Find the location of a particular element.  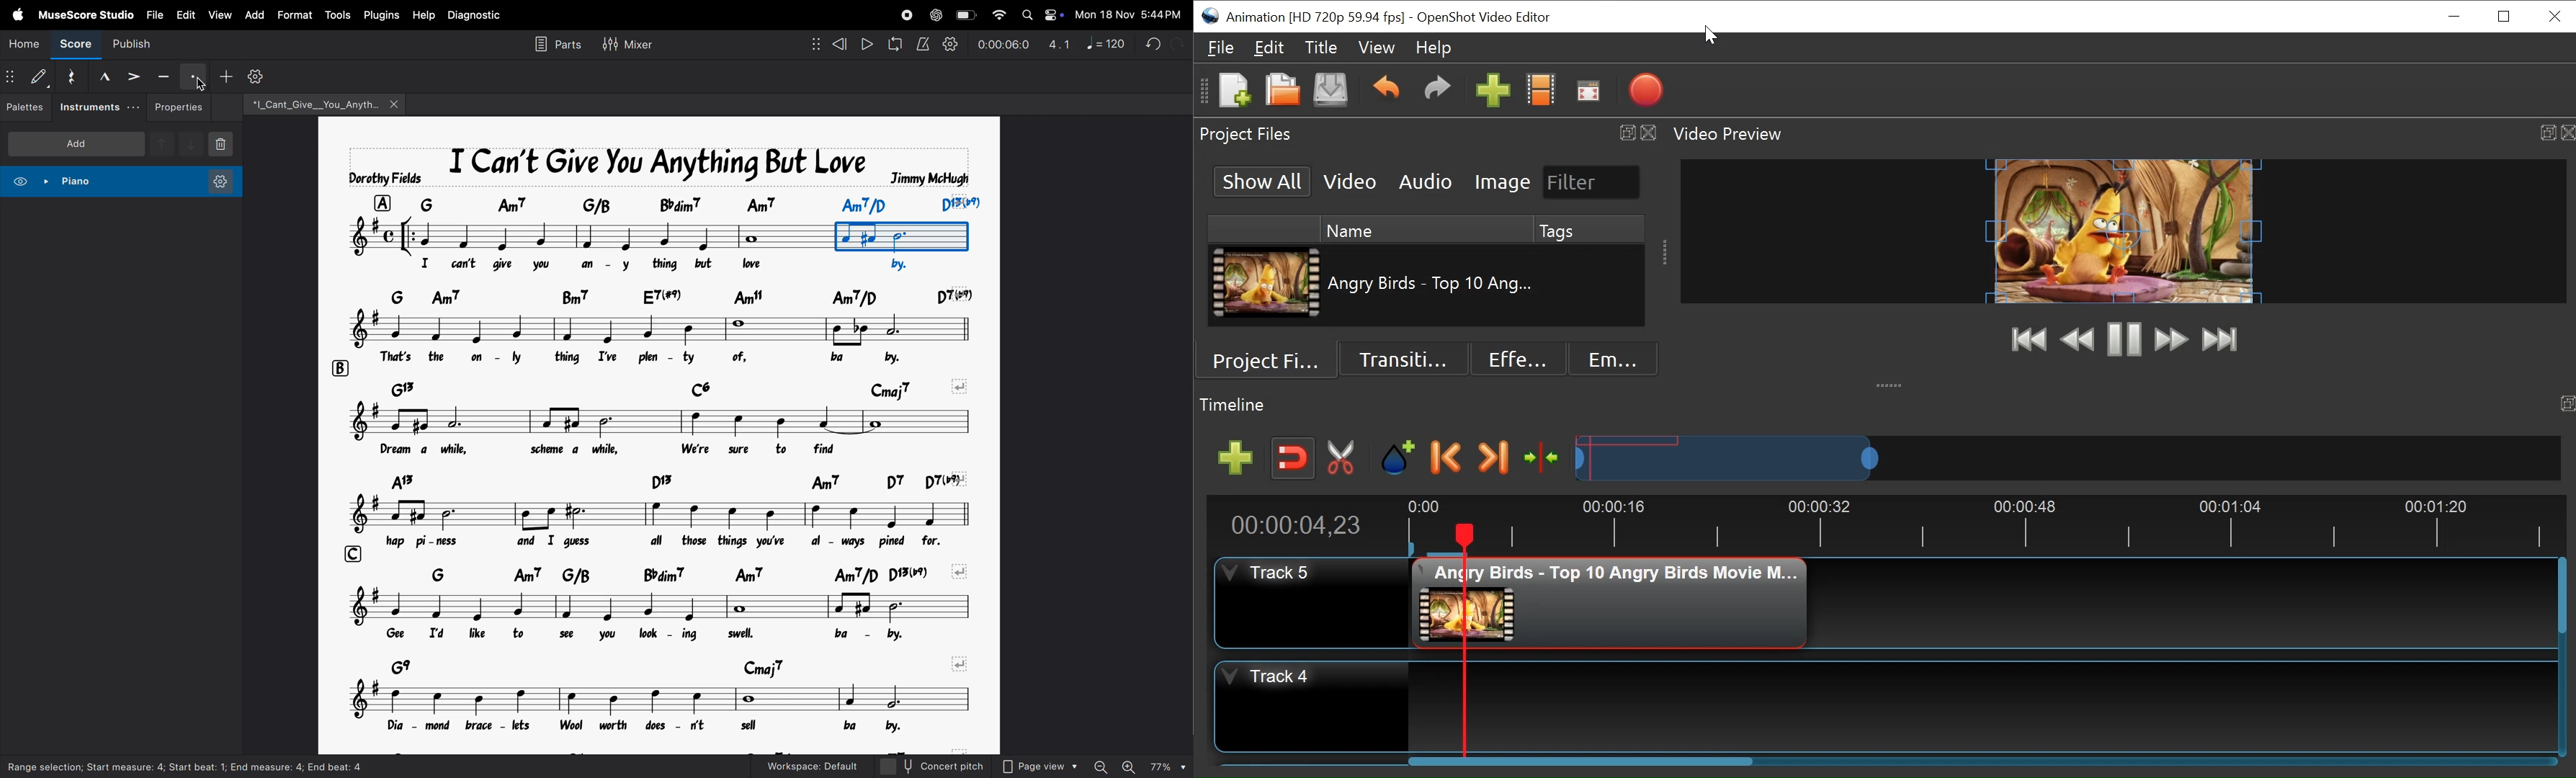

apple menu is located at coordinates (17, 15).